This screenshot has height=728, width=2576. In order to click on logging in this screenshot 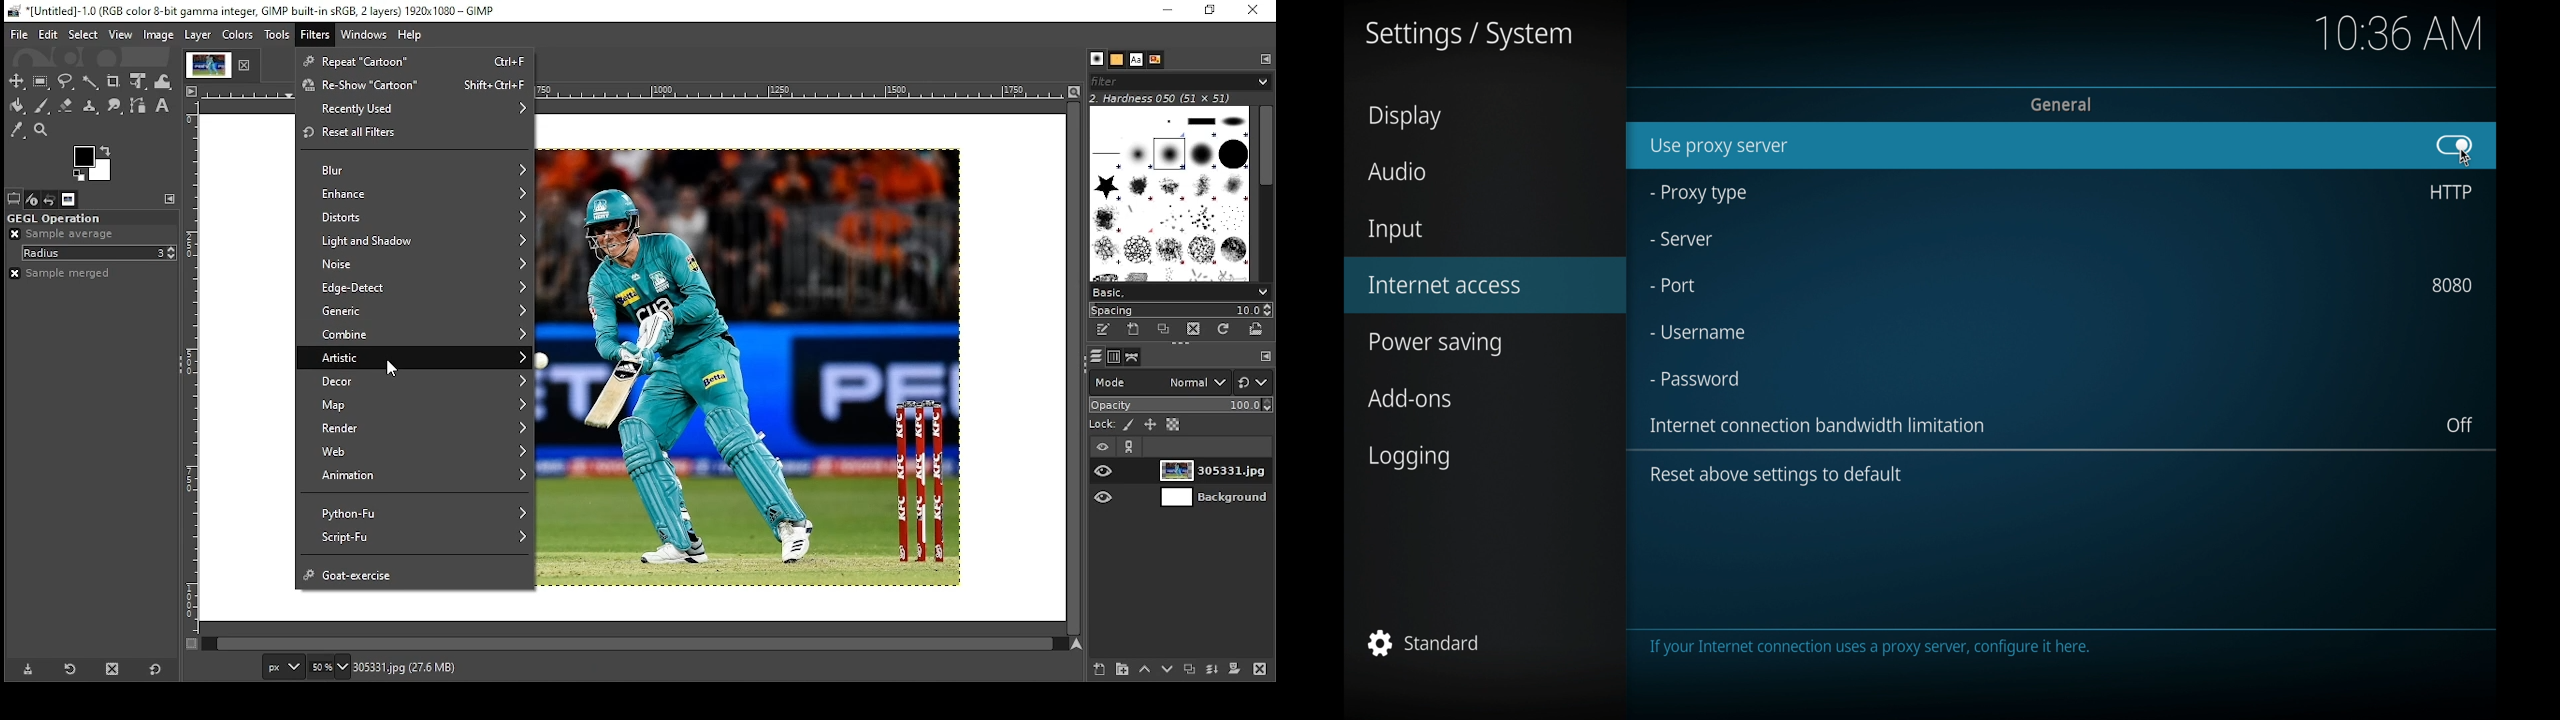, I will do `click(1411, 458)`.